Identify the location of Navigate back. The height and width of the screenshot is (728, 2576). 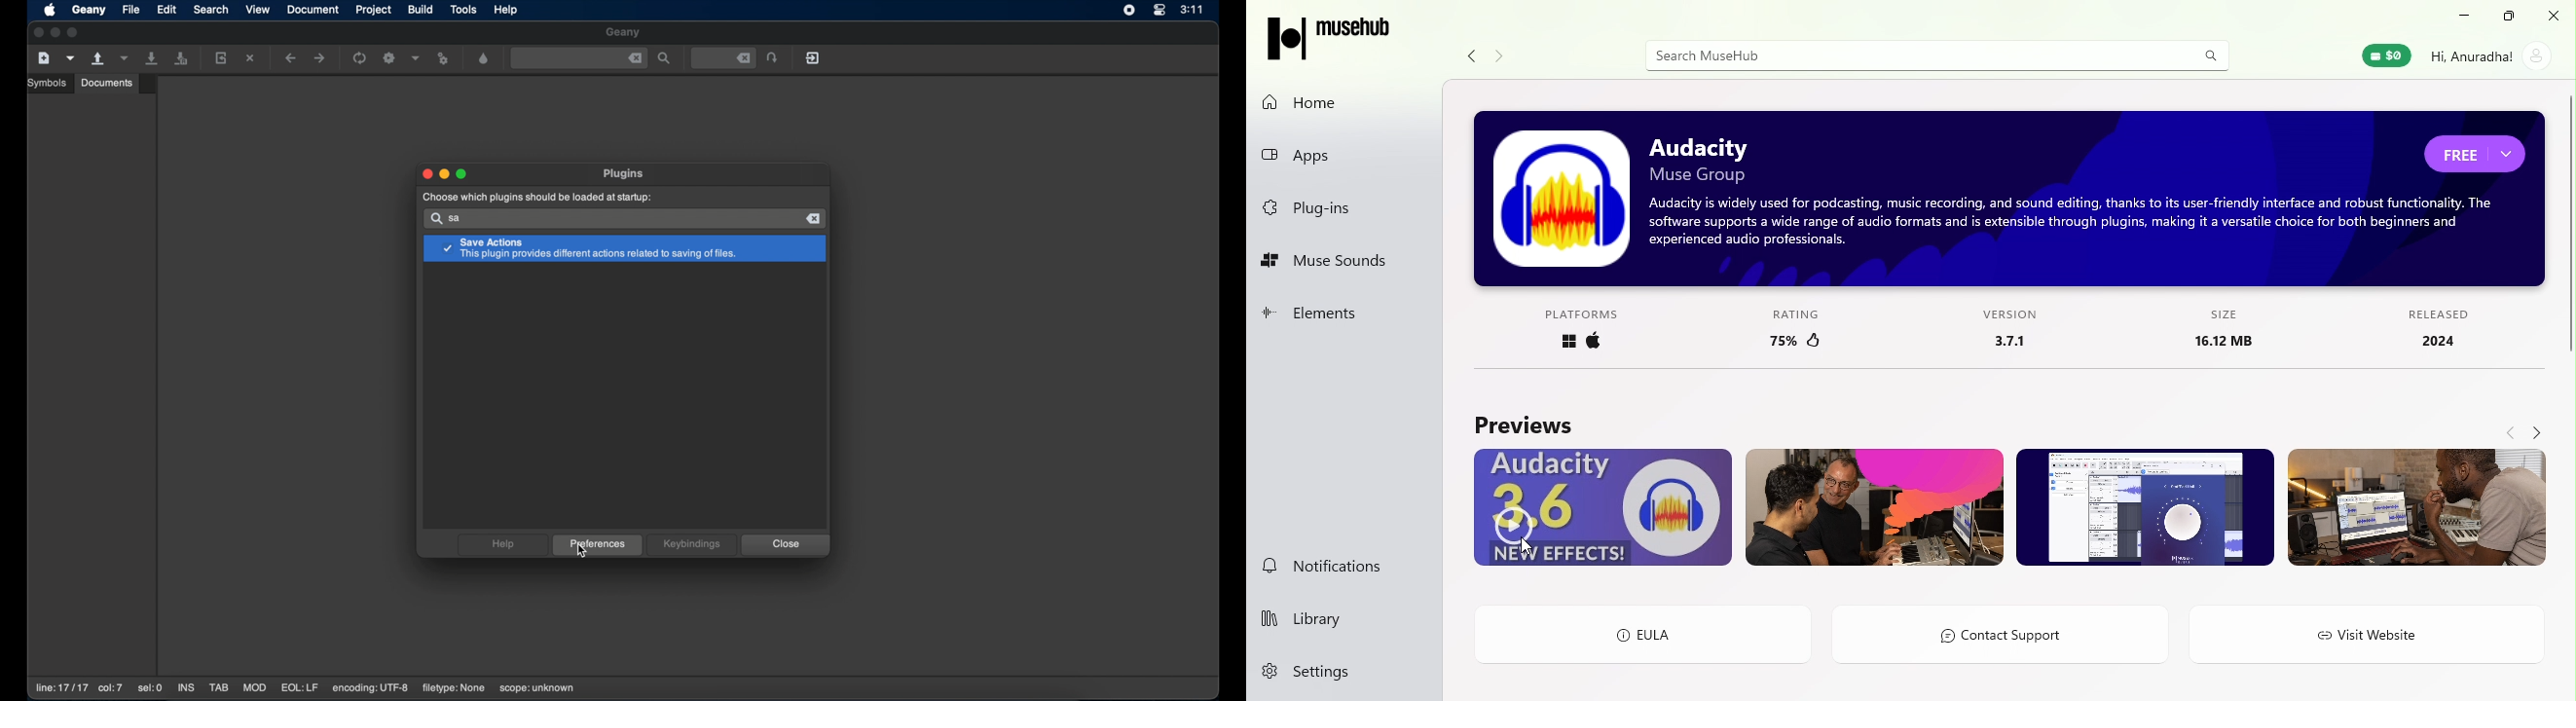
(2511, 430).